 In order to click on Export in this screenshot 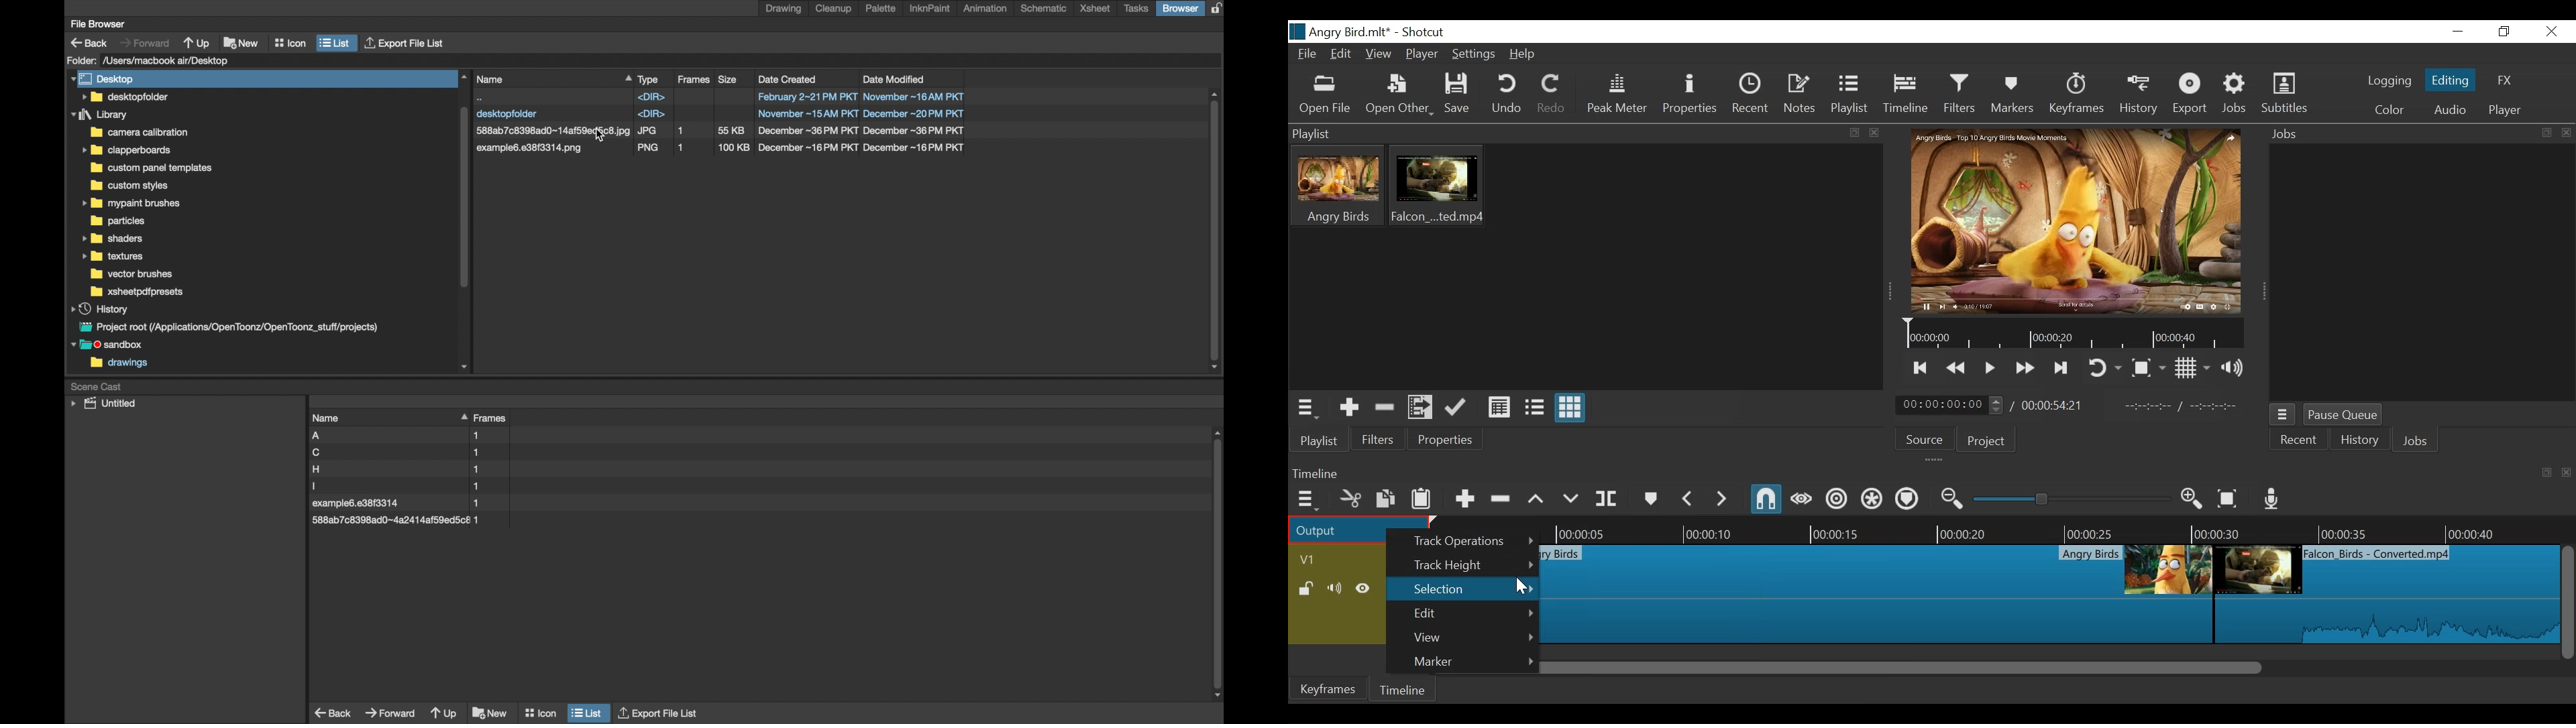, I will do `click(2190, 96)`.